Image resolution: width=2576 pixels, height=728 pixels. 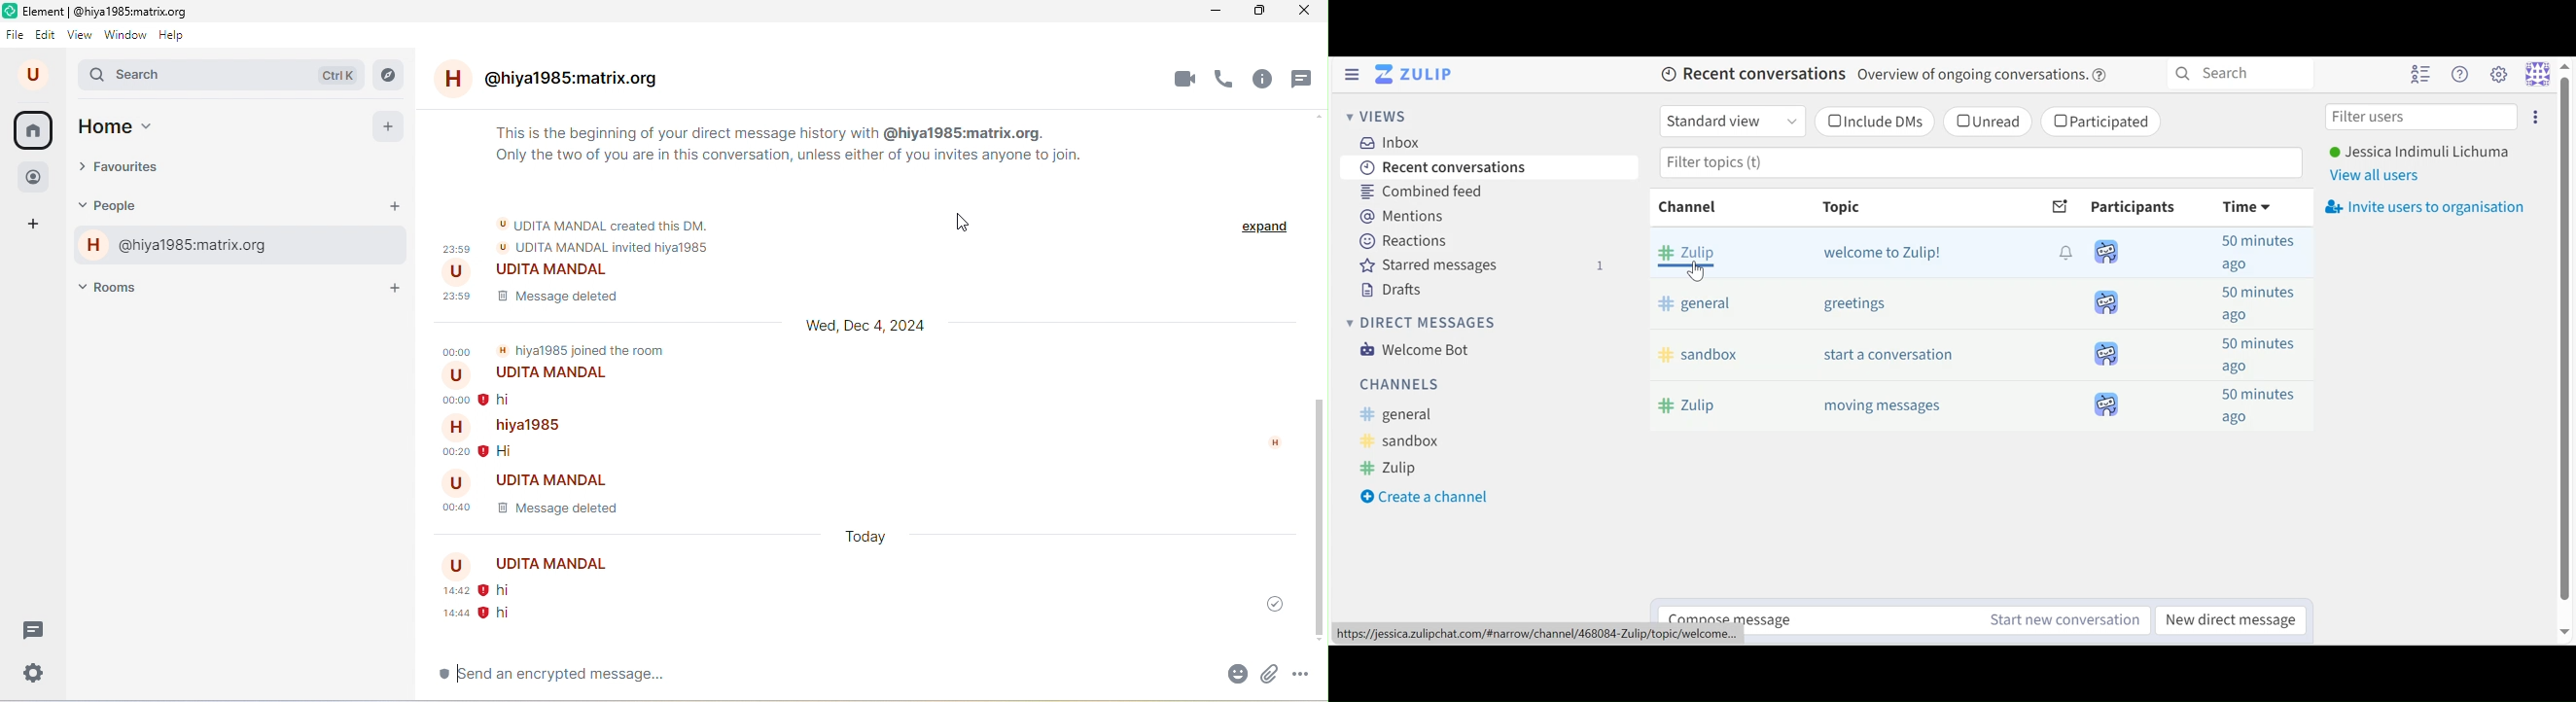 What do you see at coordinates (389, 127) in the screenshot?
I see `add` at bounding box center [389, 127].